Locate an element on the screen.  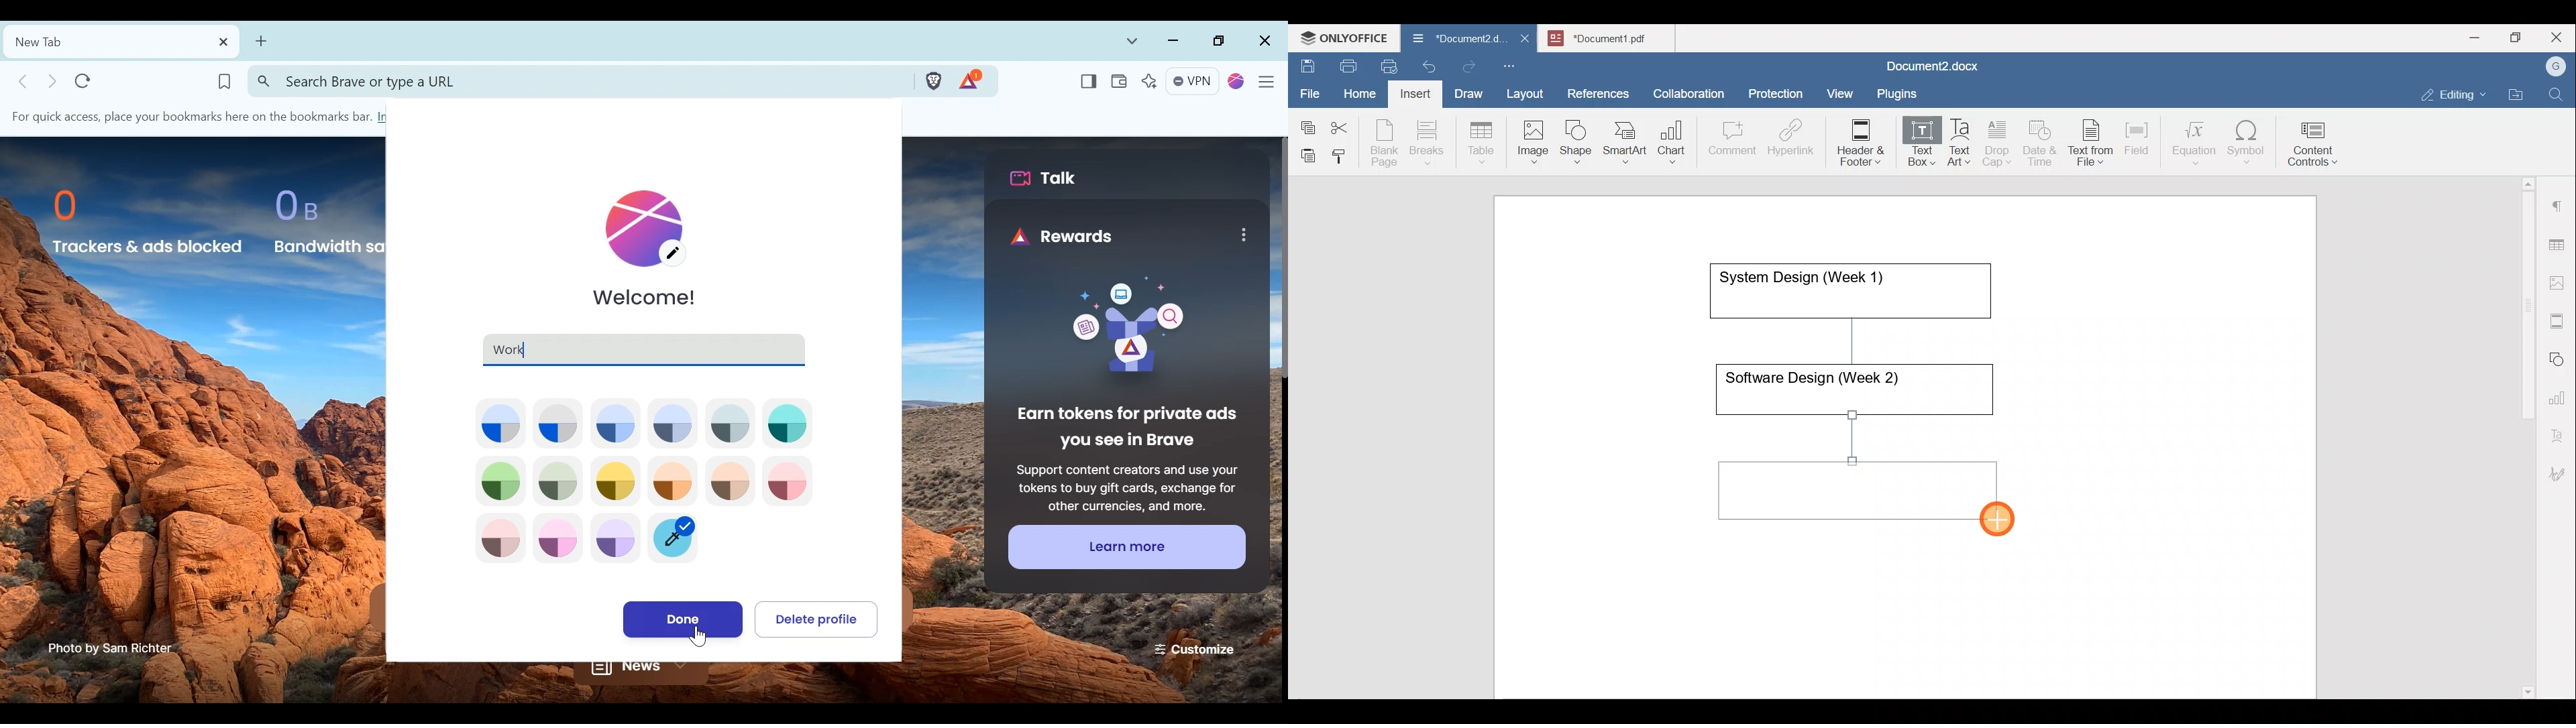
Theme is located at coordinates (730, 422).